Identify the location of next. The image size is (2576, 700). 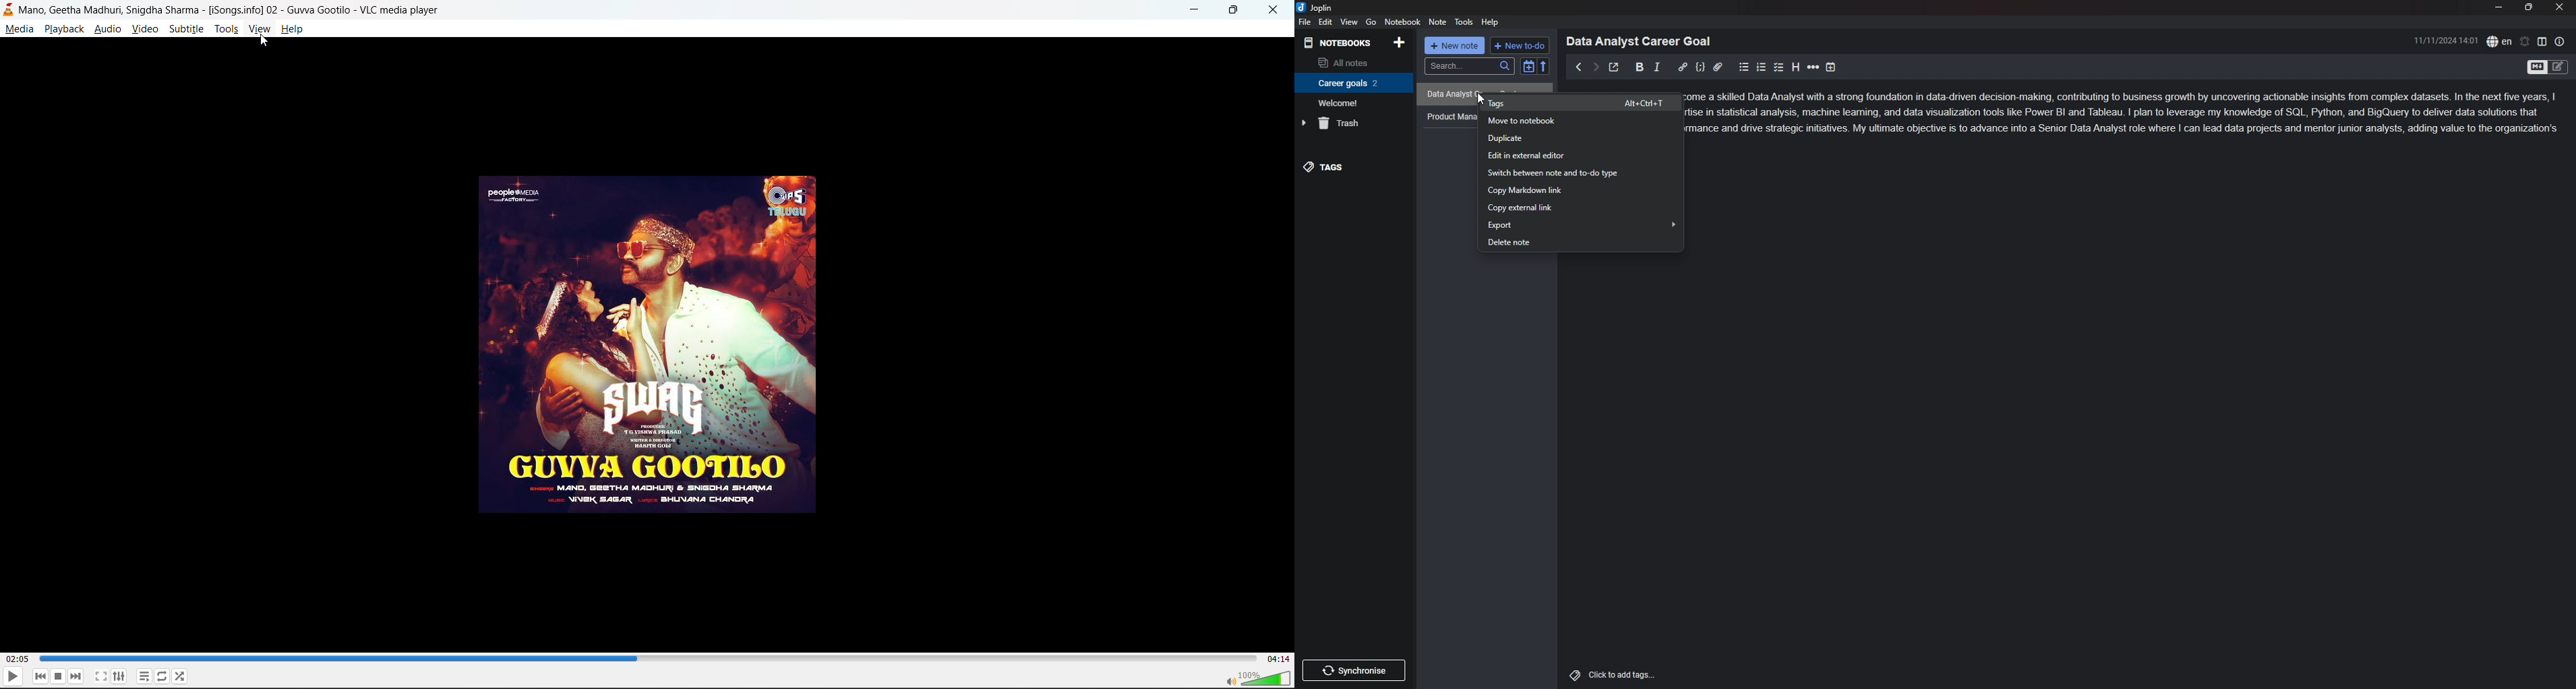
(76, 676).